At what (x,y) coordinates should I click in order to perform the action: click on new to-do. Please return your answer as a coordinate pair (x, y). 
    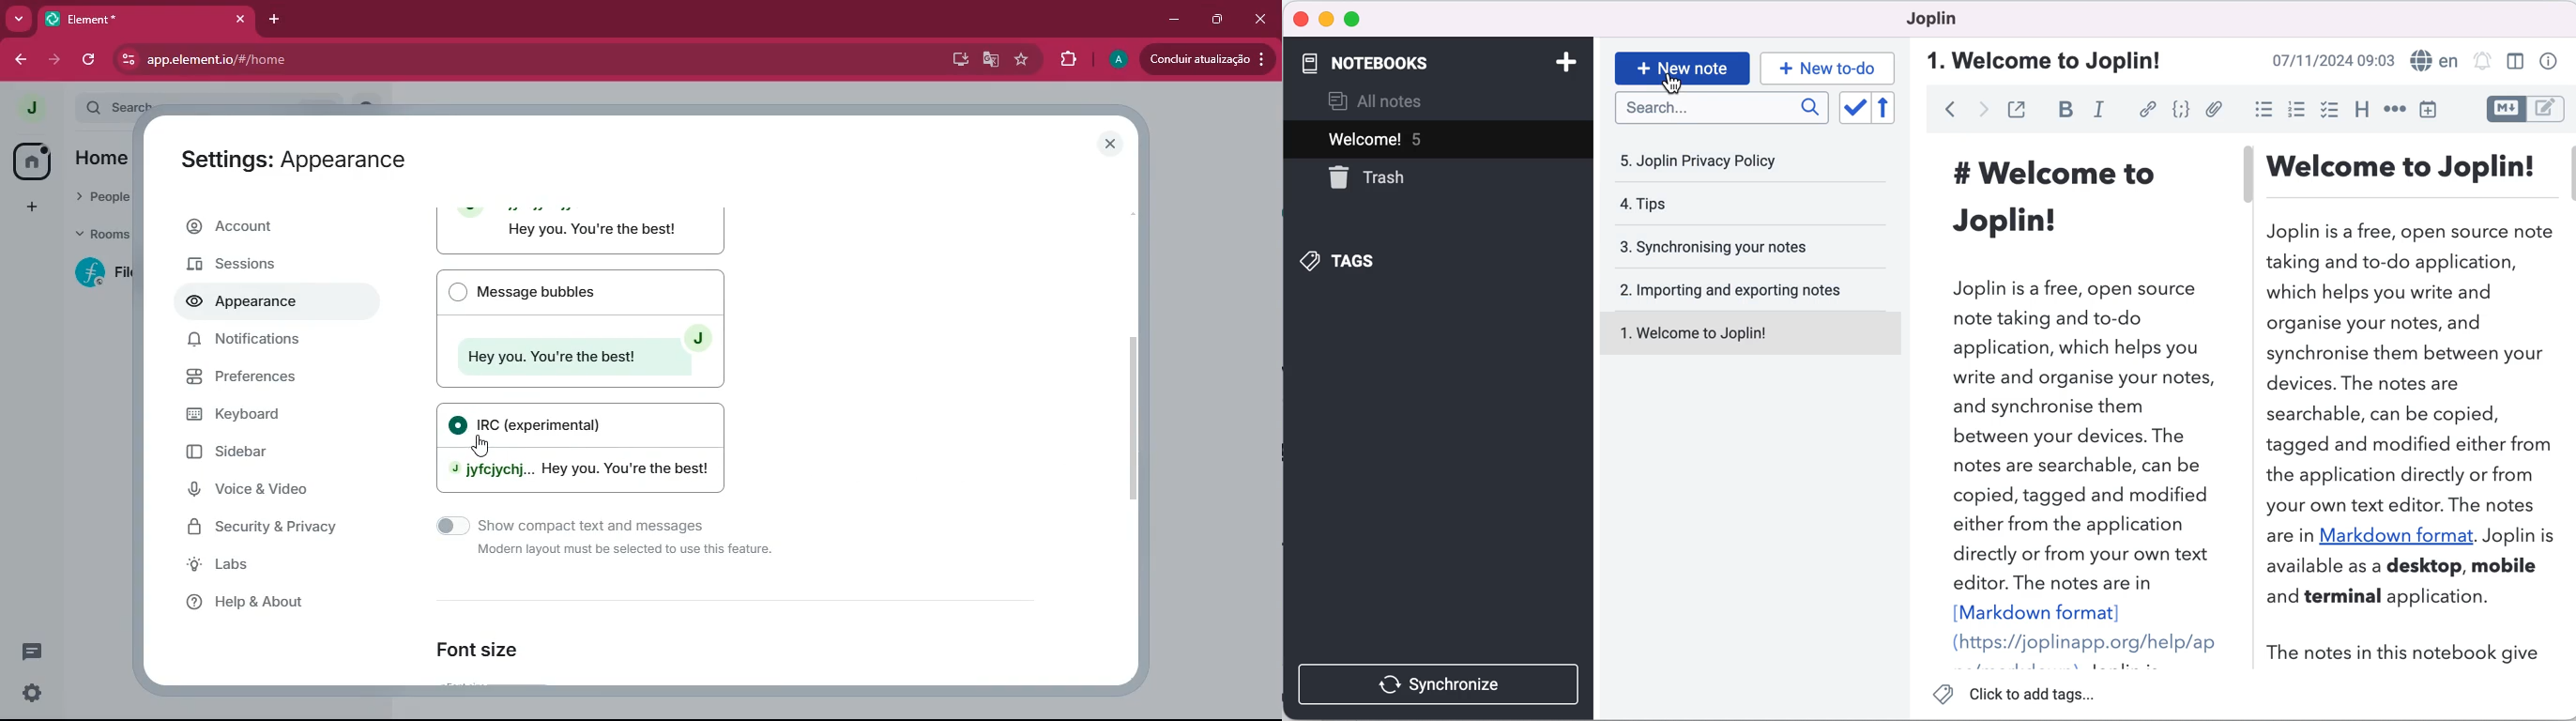
    Looking at the image, I should click on (1830, 66).